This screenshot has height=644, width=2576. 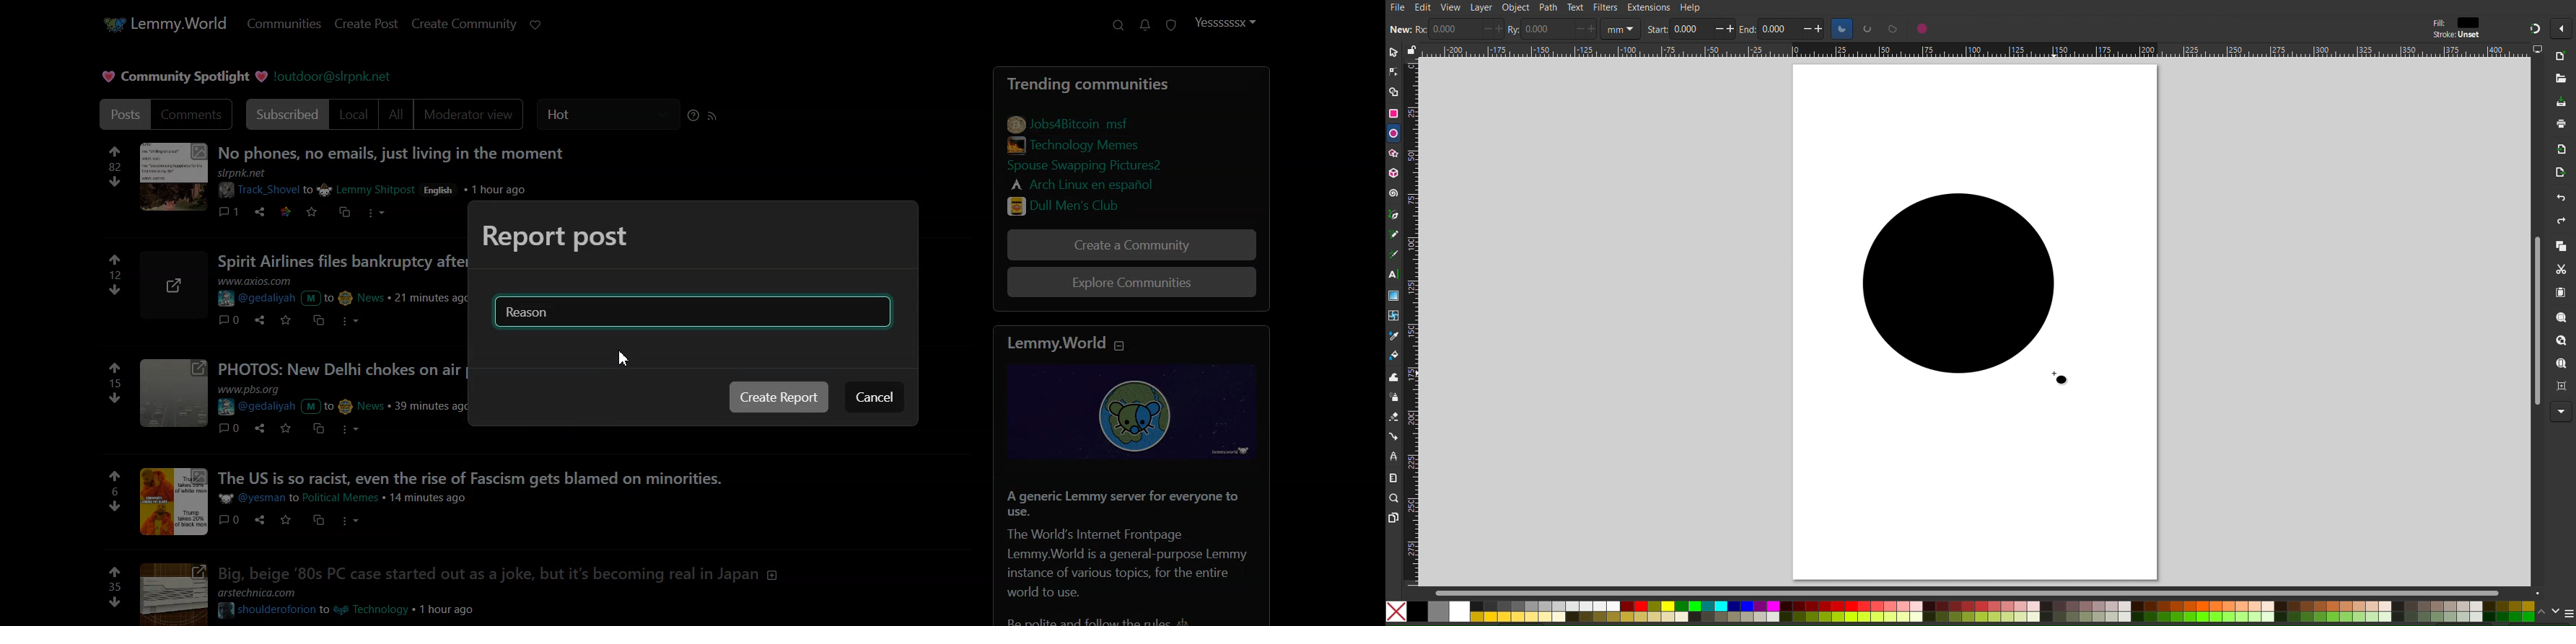 What do you see at coordinates (713, 115) in the screenshot?
I see `RSS` at bounding box center [713, 115].